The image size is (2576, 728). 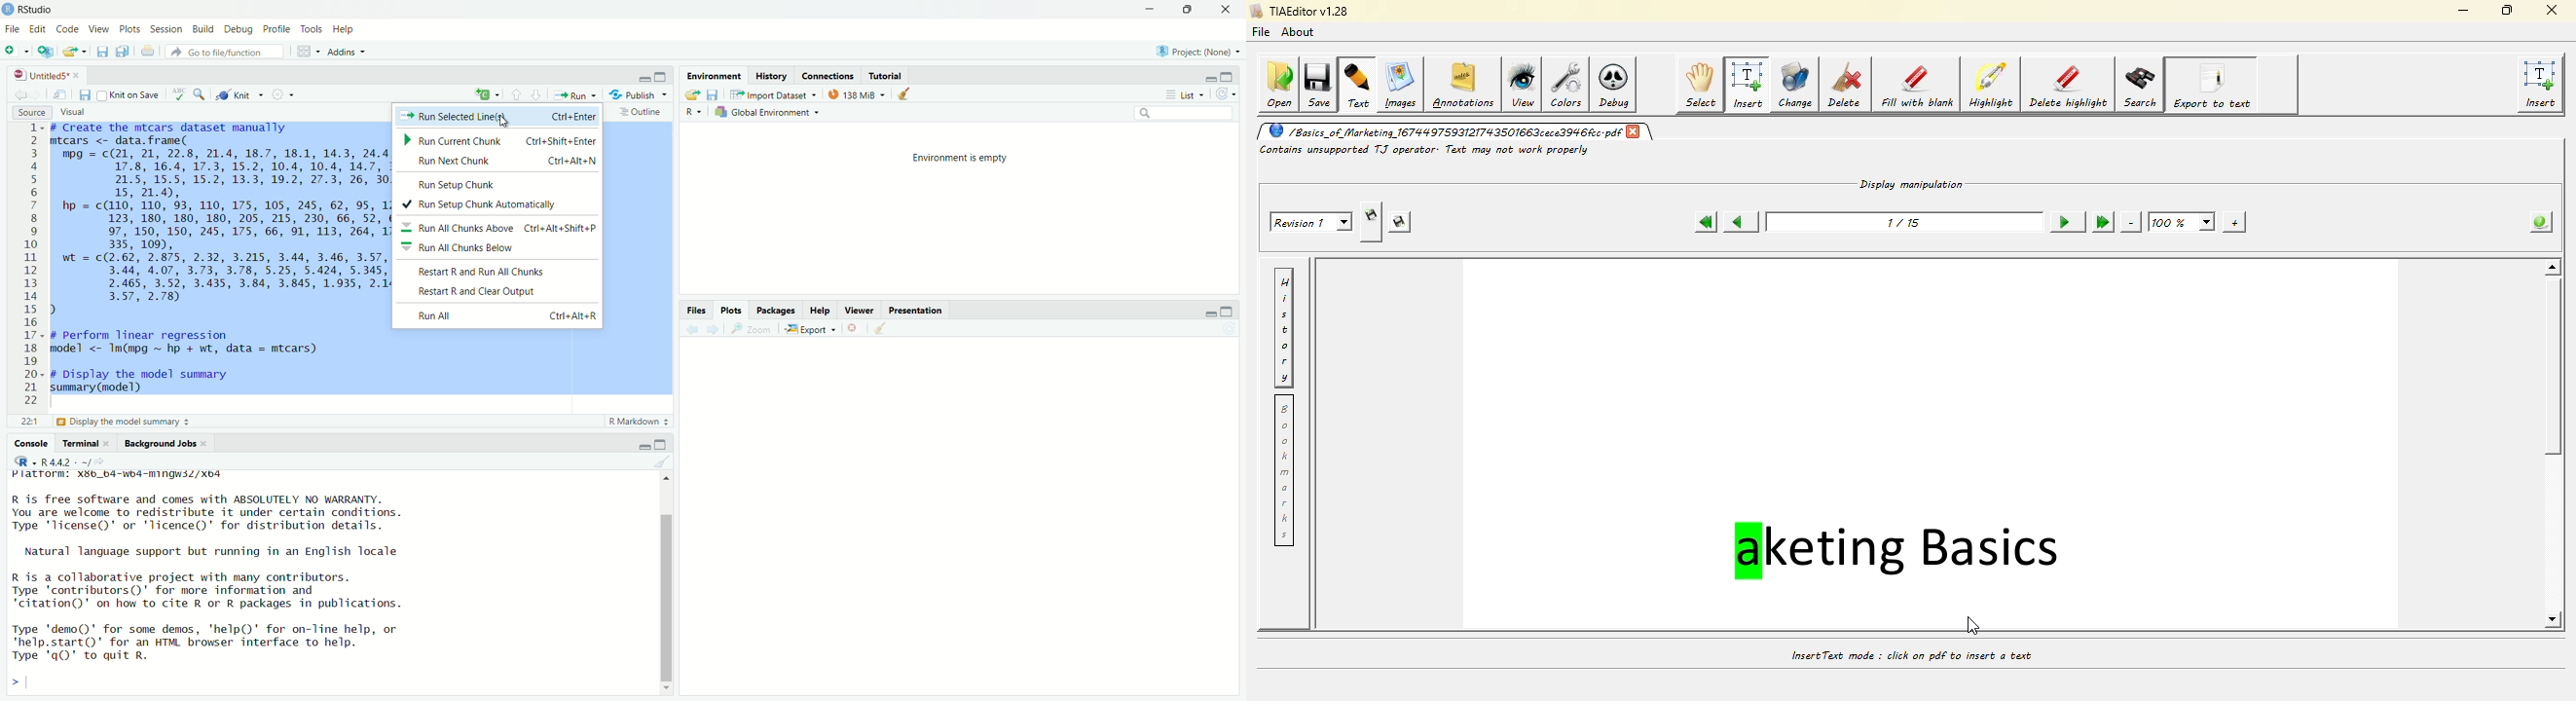 I want to click on fill with blank, so click(x=1918, y=87).